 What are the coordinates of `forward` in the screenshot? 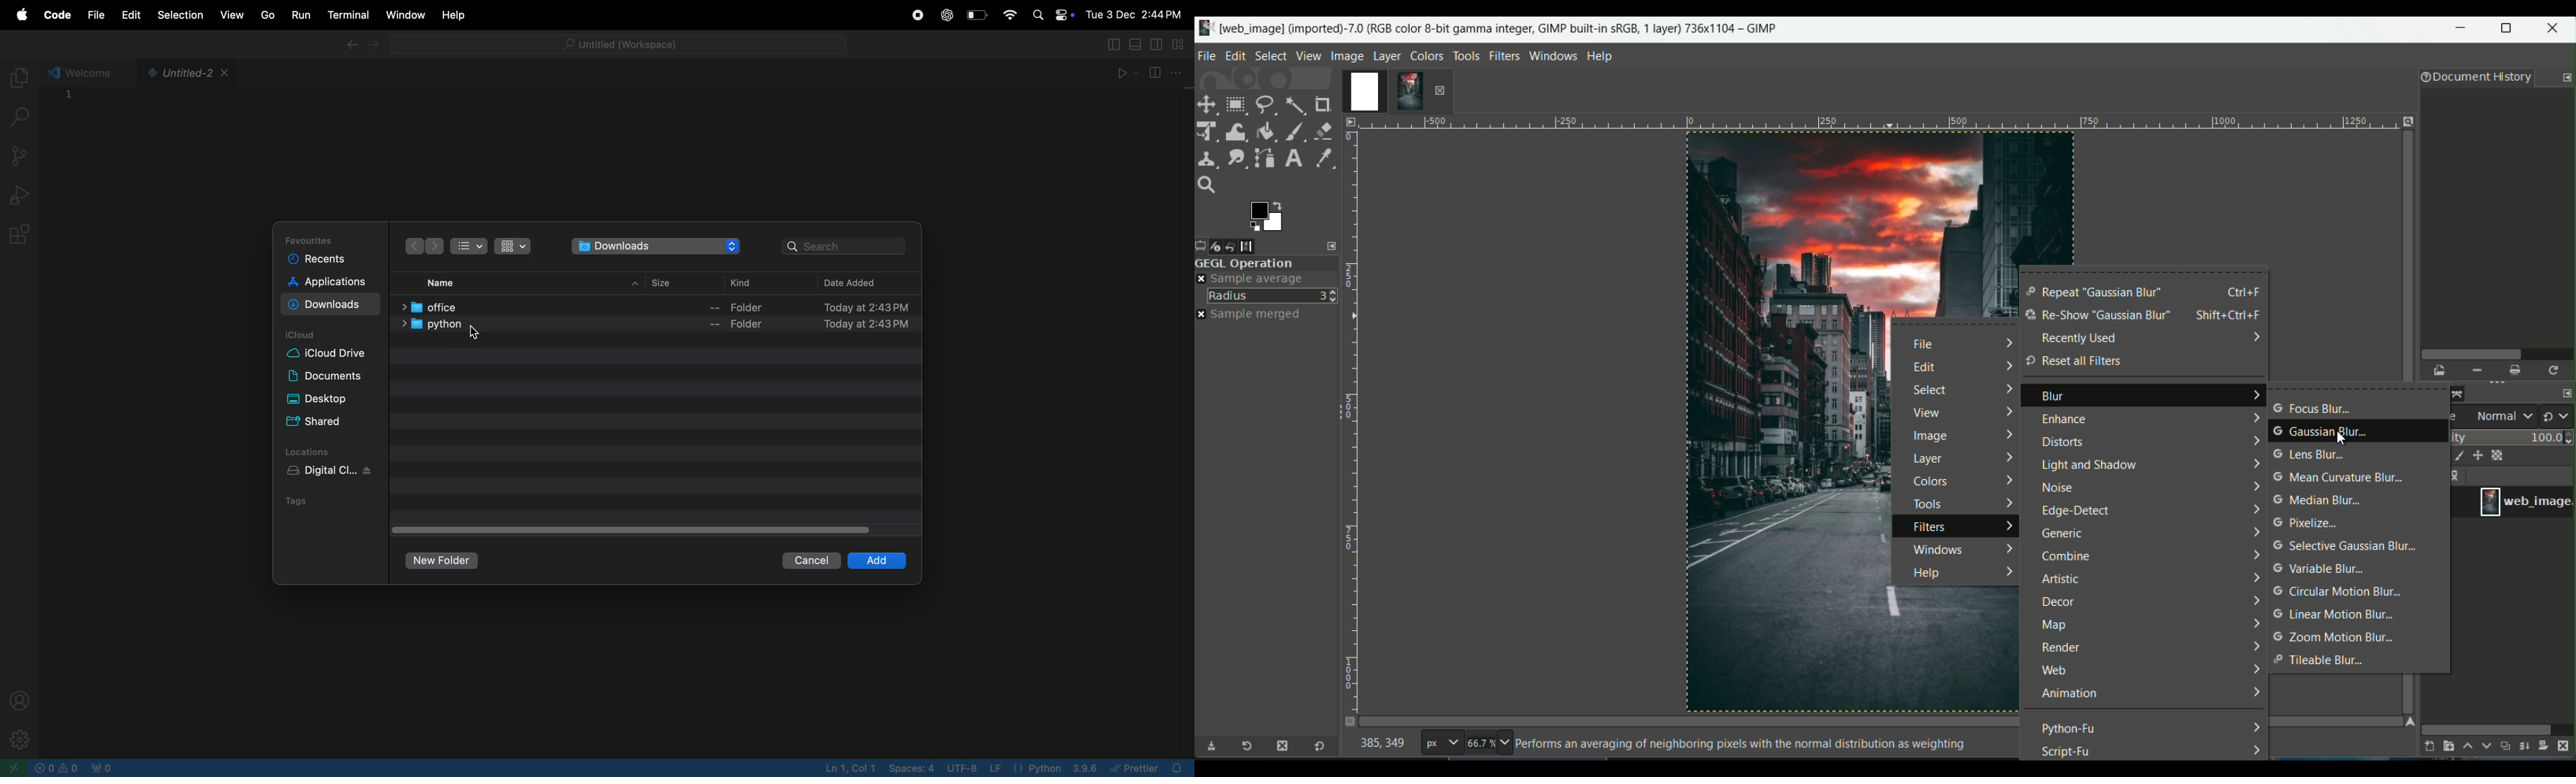 It's located at (382, 46).